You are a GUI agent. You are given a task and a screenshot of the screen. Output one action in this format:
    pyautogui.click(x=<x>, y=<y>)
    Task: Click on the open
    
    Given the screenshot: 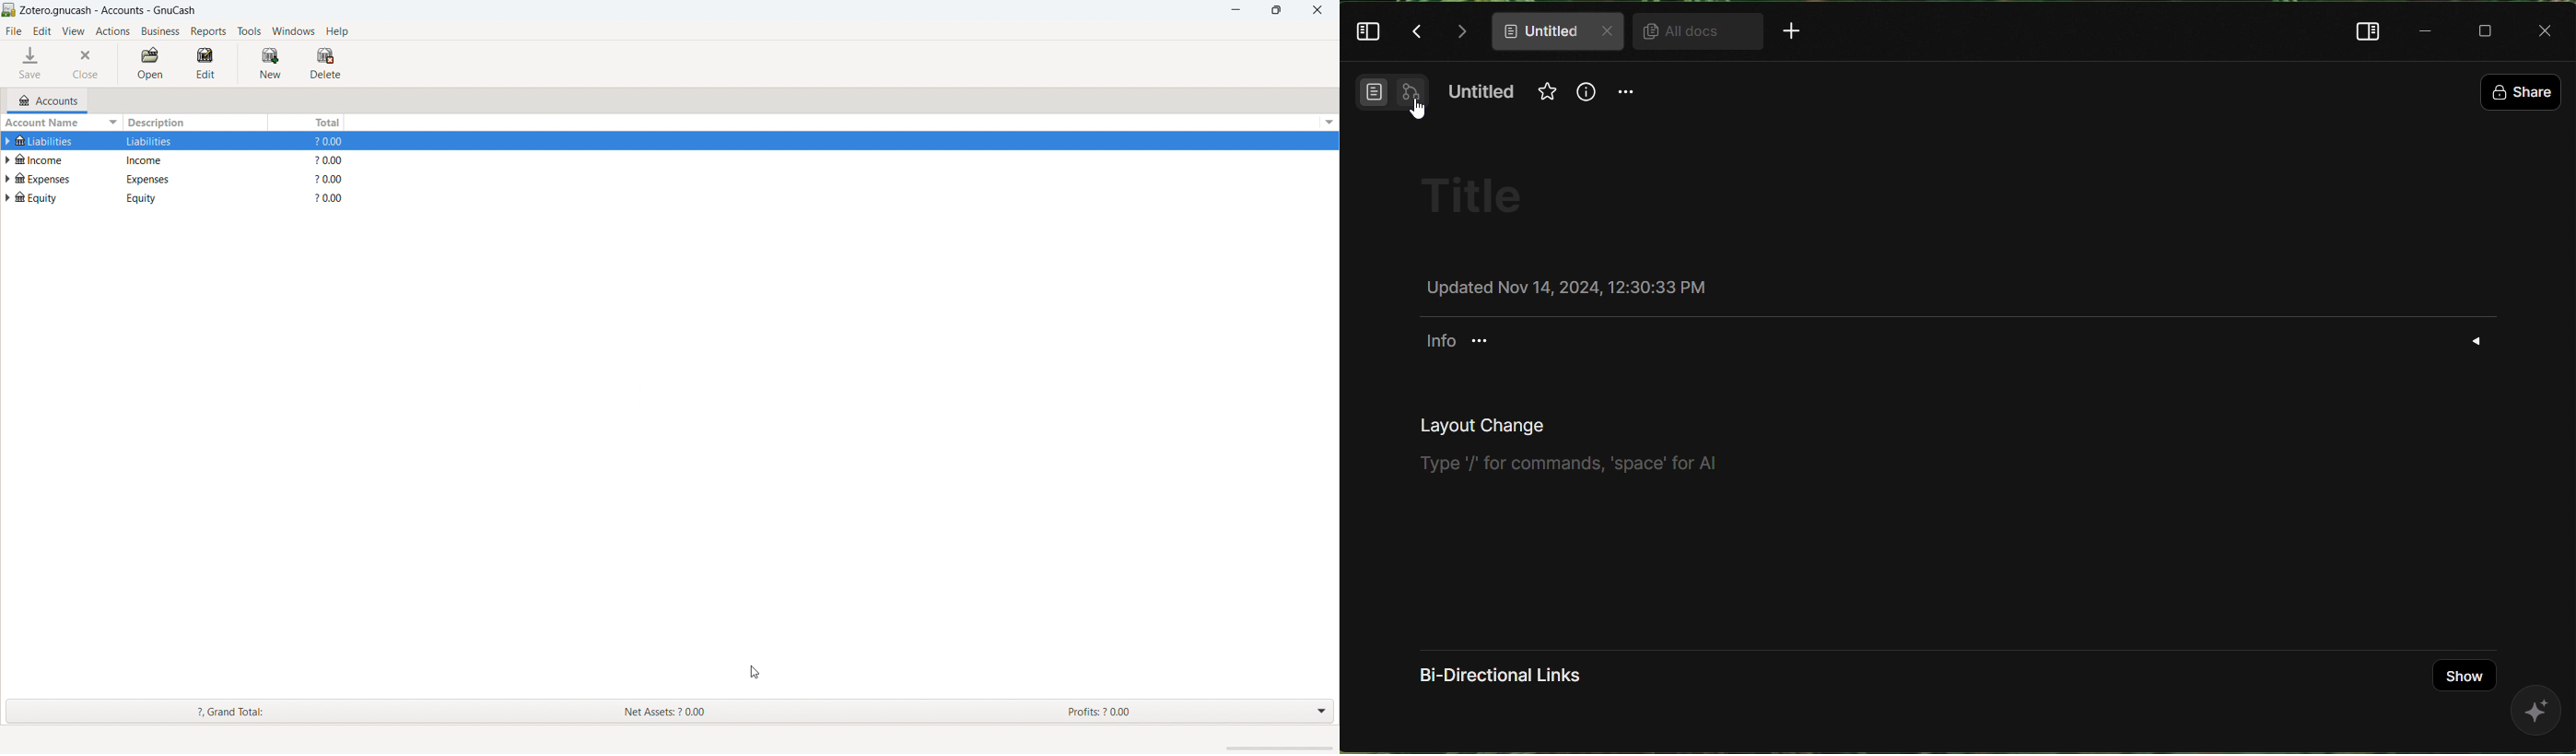 What is the action you would take?
    pyautogui.click(x=150, y=64)
    